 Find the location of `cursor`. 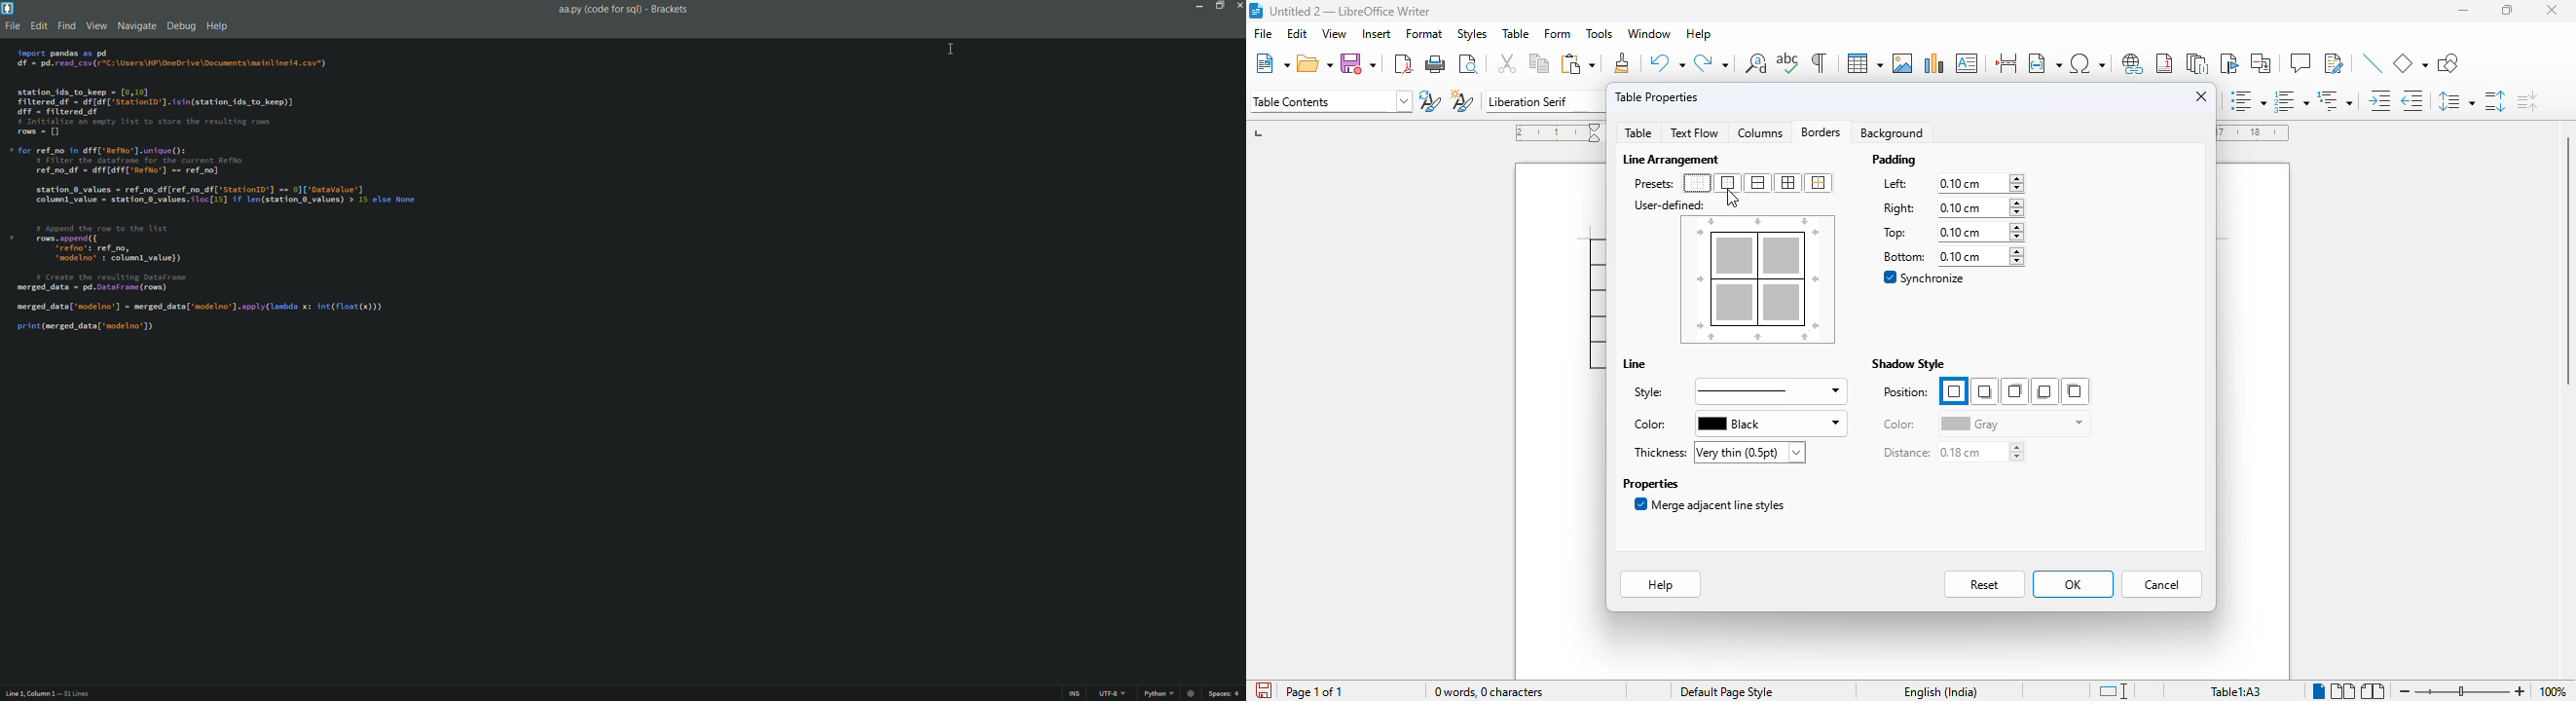

cursor is located at coordinates (1732, 199).